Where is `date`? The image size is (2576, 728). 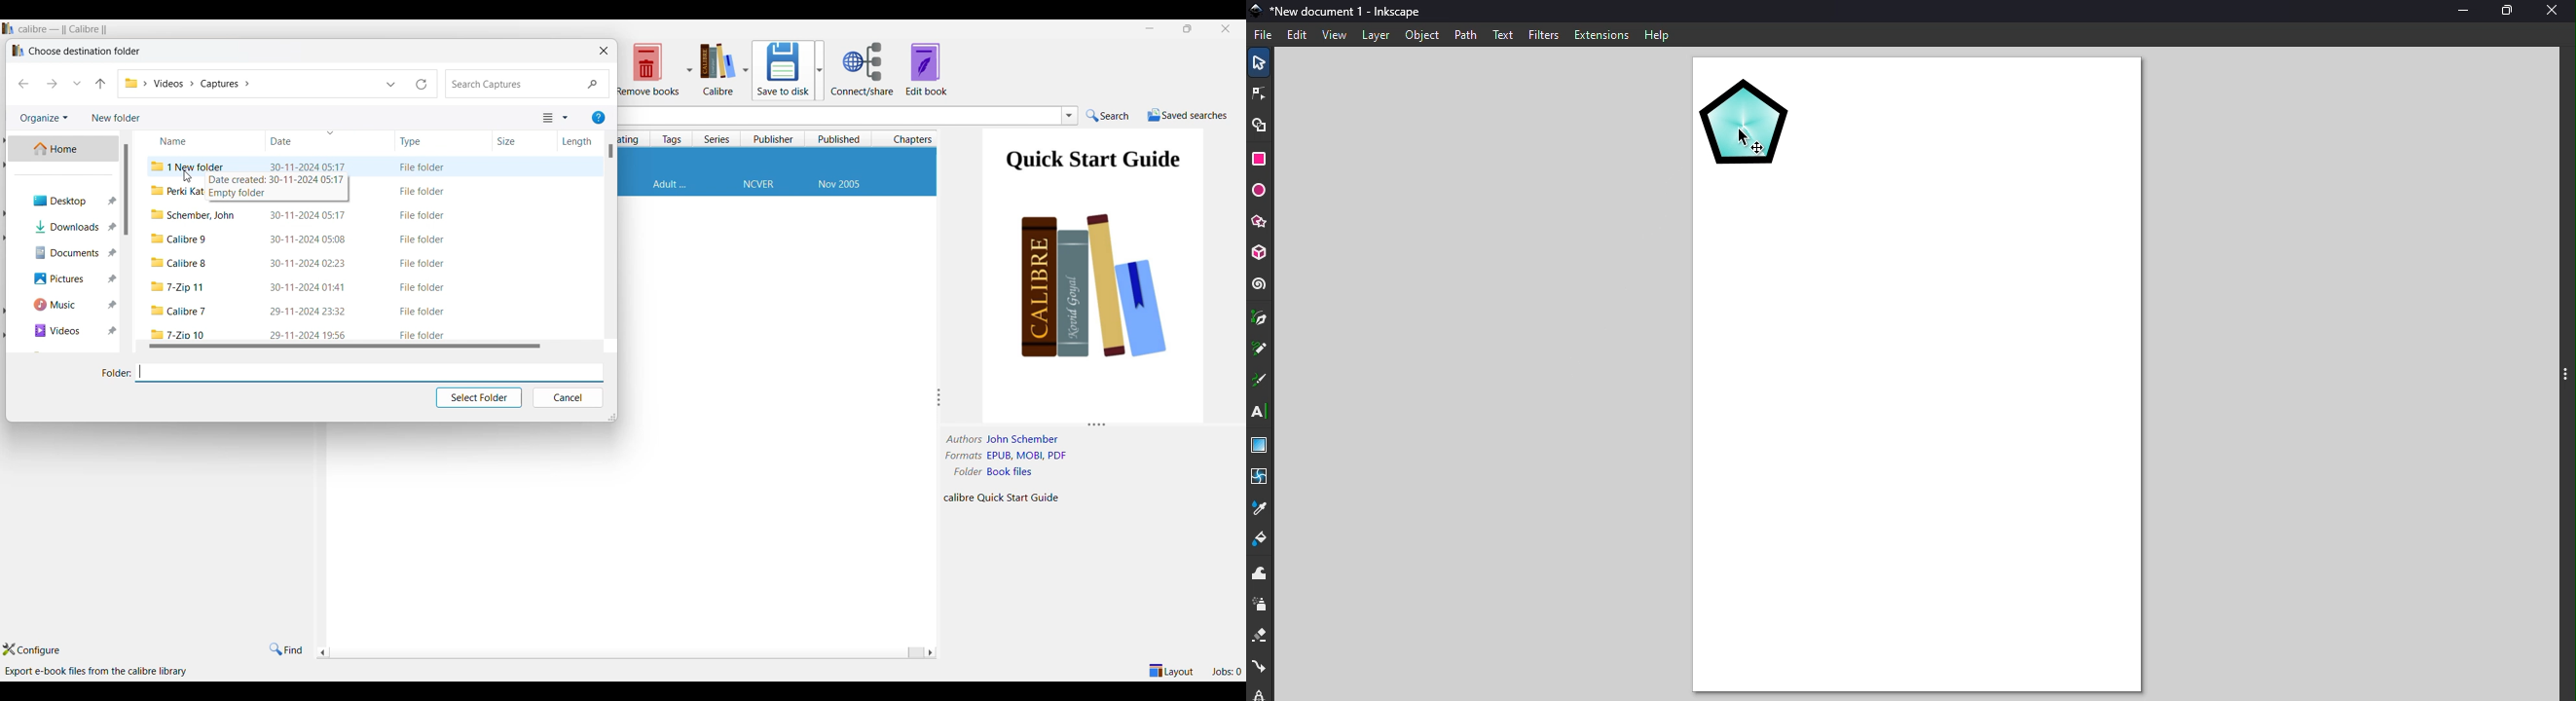 date is located at coordinates (310, 264).